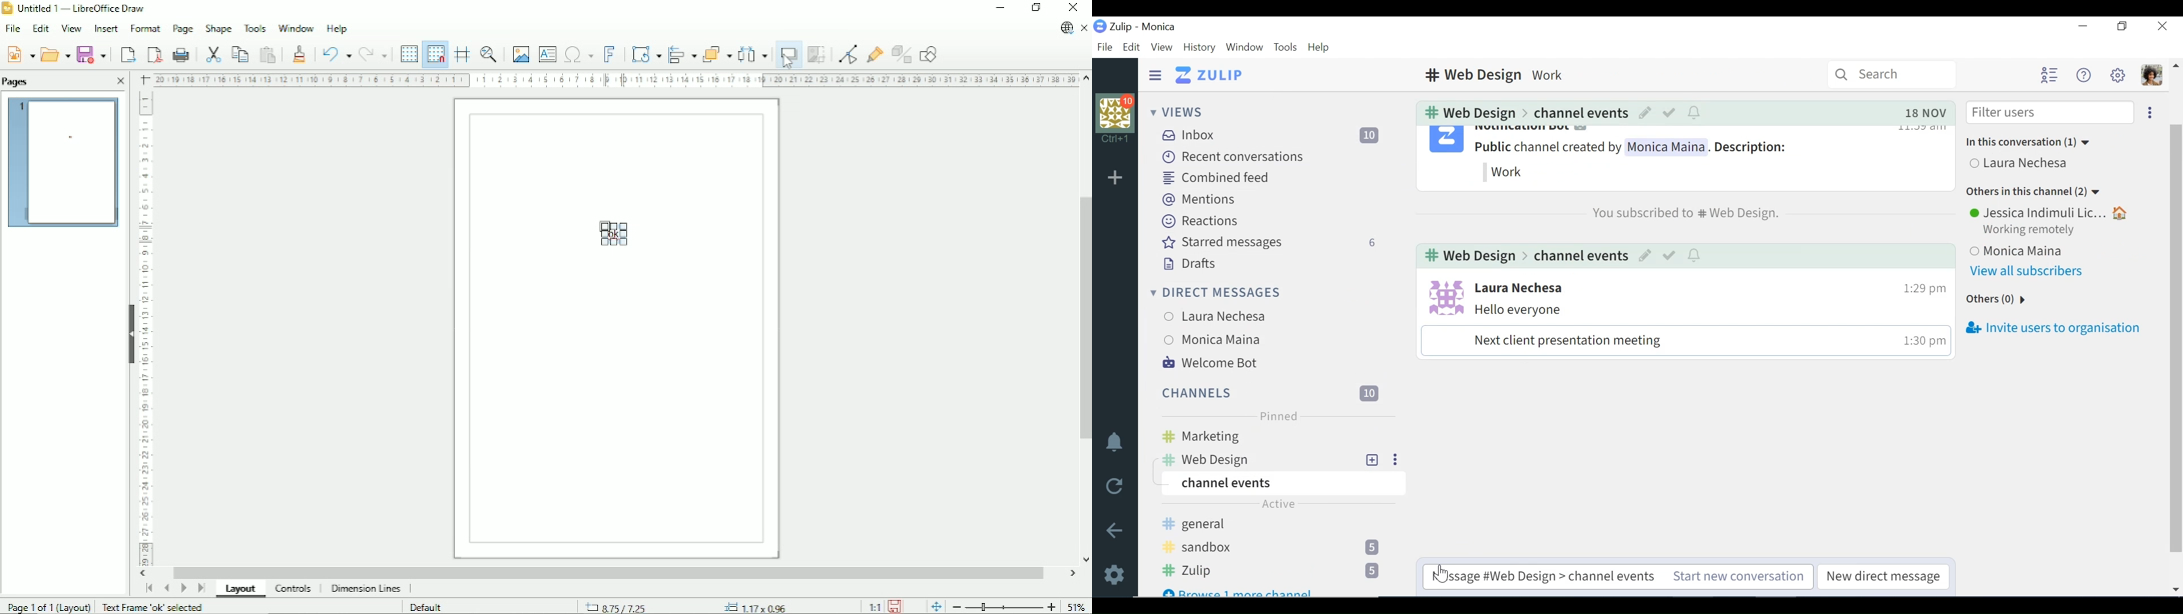 This screenshot has height=616, width=2184. What do you see at coordinates (1115, 530) in the screenshot?
I see `Go back` at bounding box center [1115, 530].